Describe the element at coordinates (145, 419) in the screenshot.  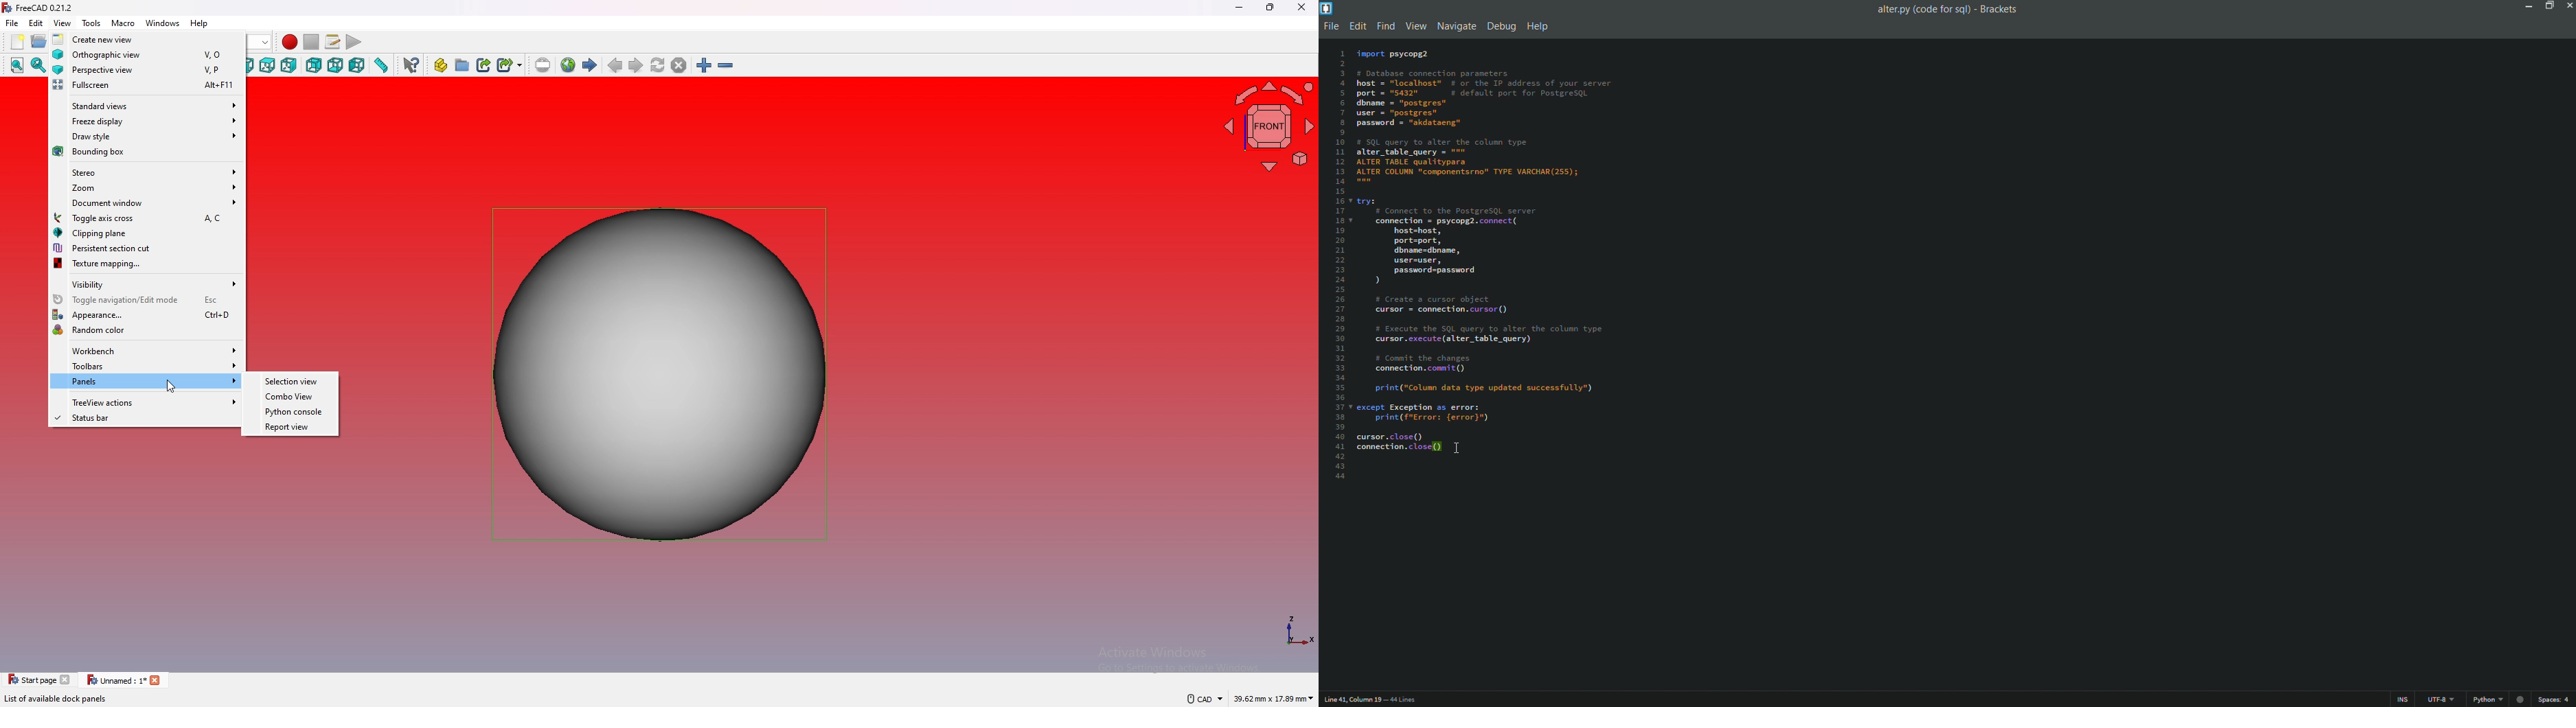
I see `status bar` at that location.